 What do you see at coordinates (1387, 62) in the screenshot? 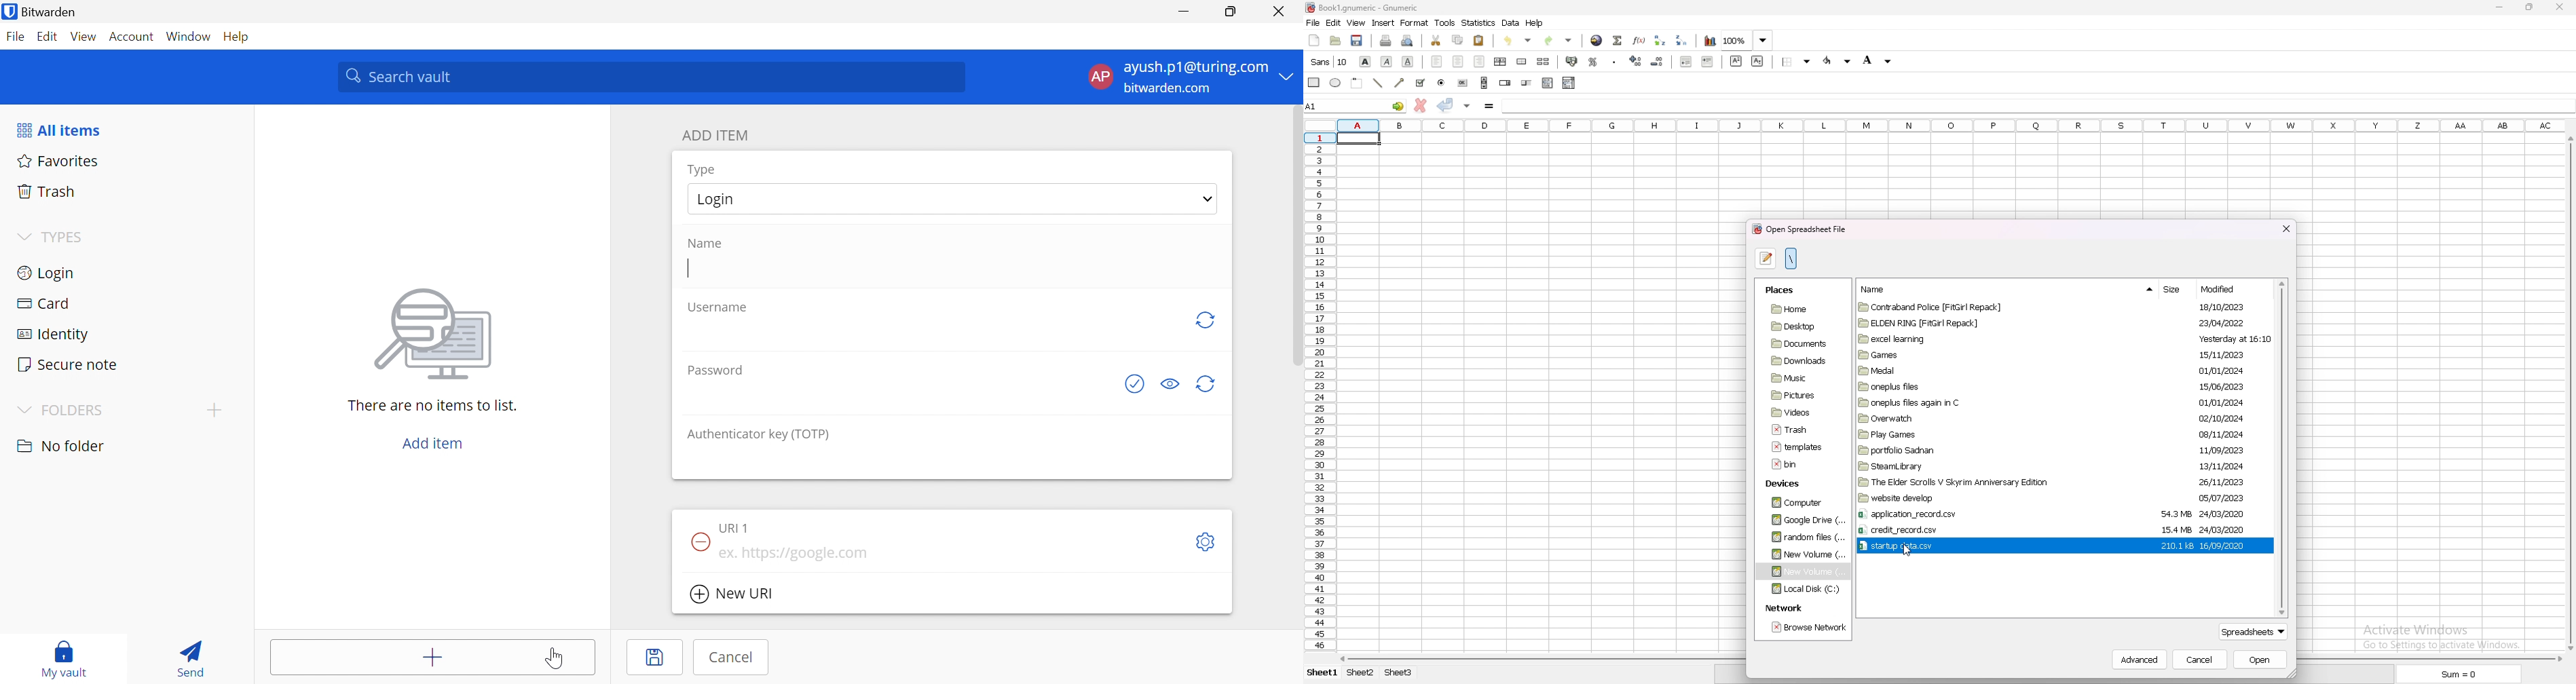
I see `italic` at bounding box center [1387, 62].